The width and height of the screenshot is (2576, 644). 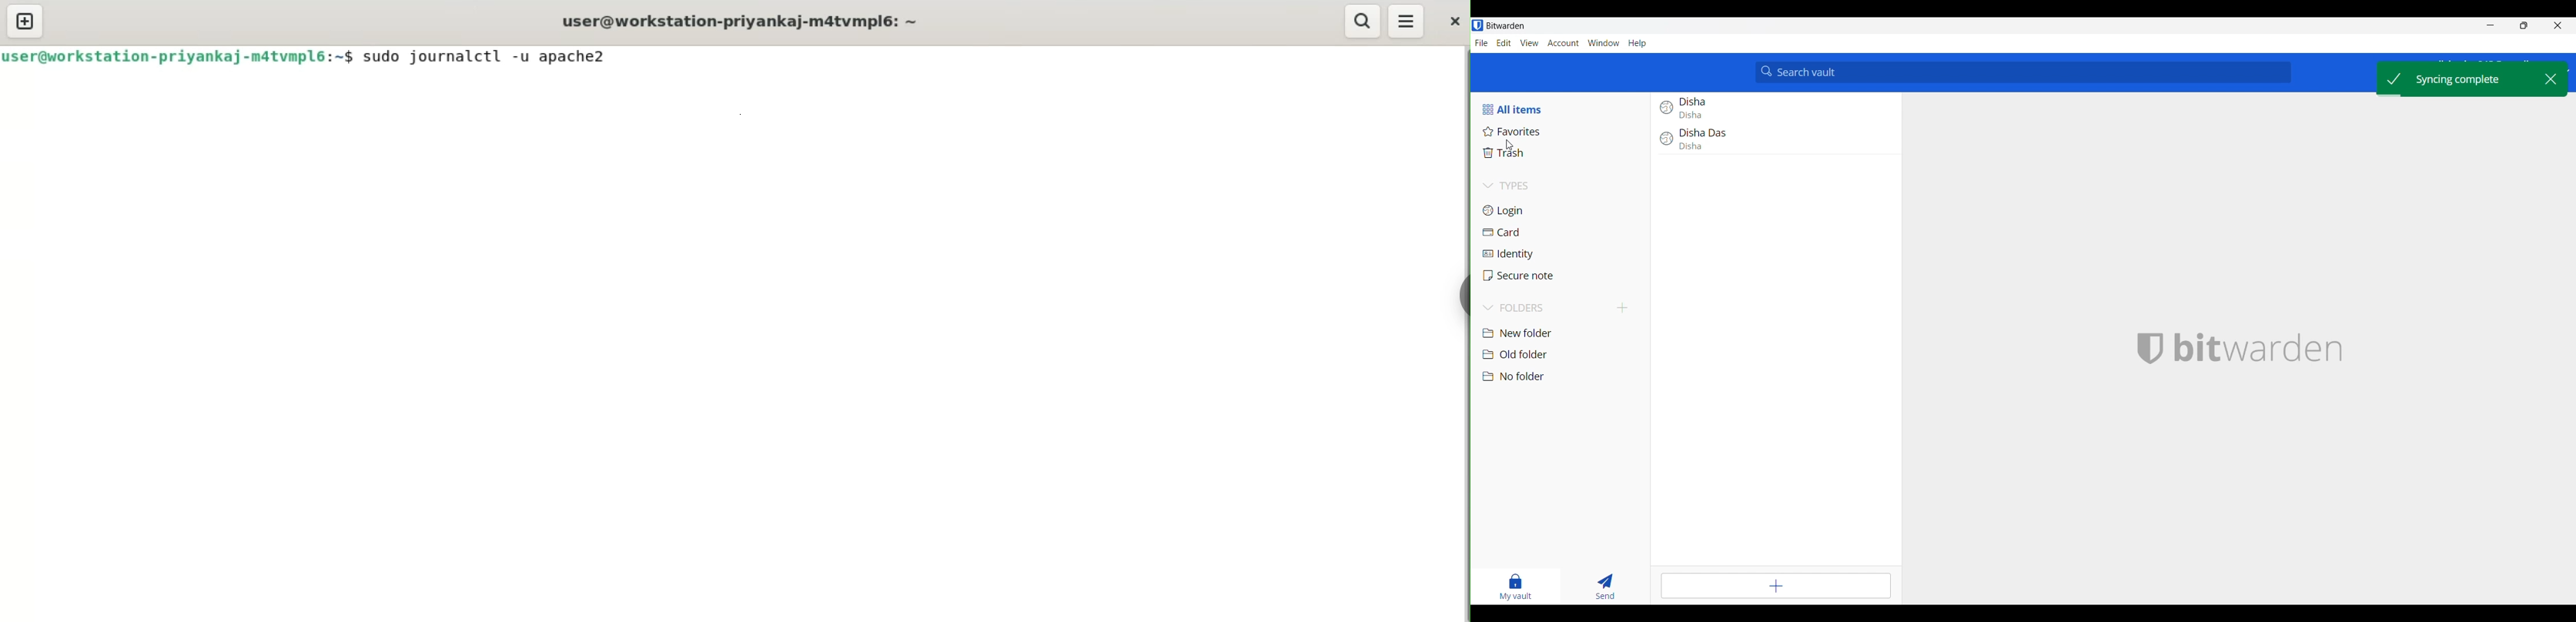 I want to click on No folder, so click(x=1563, y=377).